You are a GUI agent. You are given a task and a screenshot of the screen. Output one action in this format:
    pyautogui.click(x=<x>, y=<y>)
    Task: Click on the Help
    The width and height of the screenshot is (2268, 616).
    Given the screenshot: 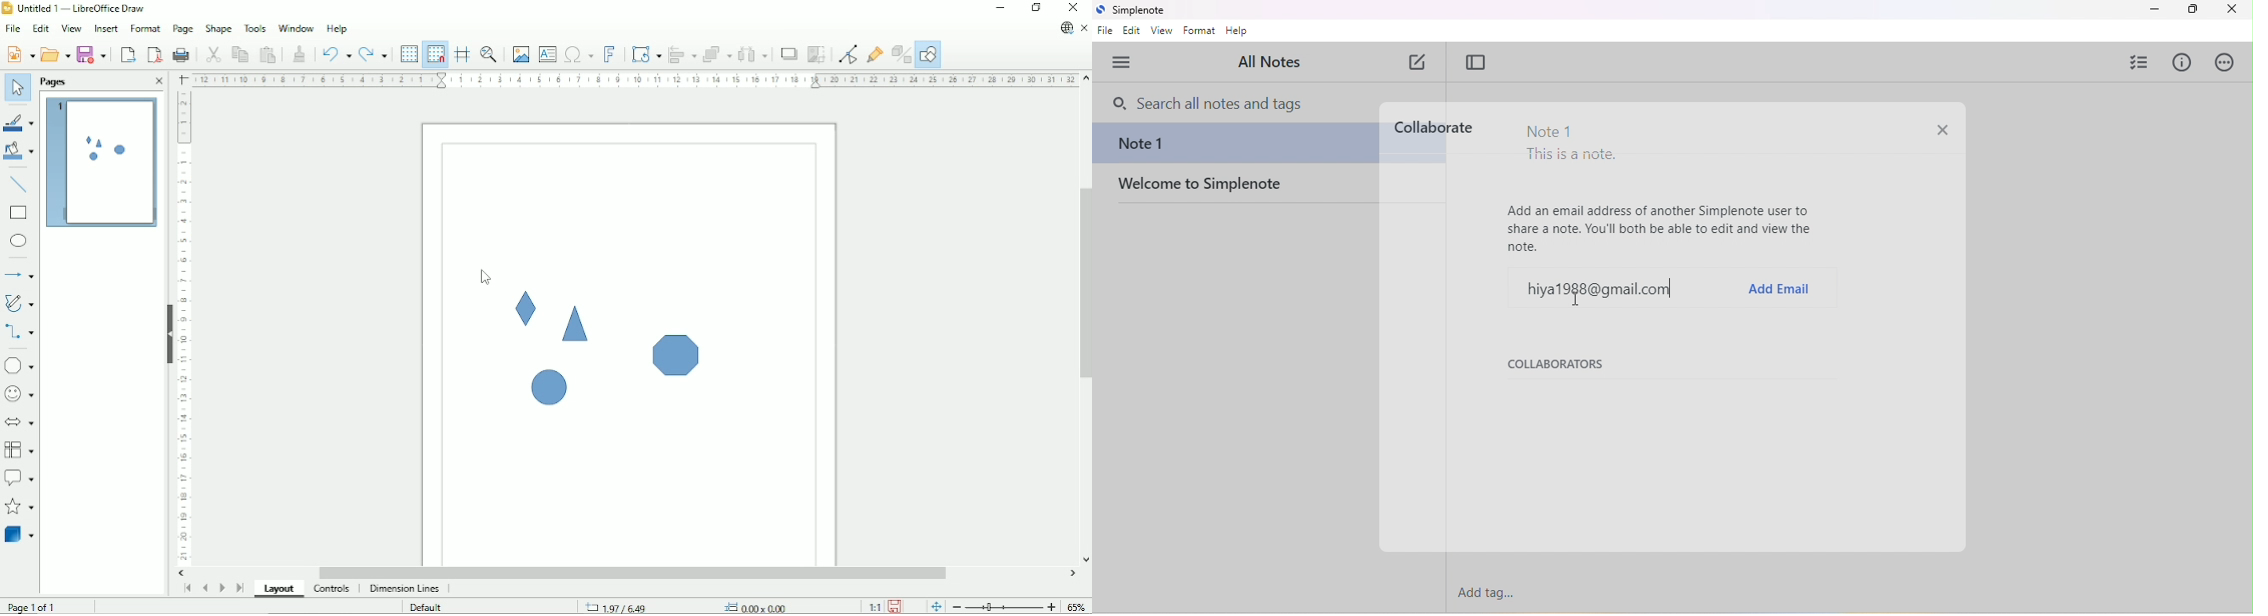 What is the action you would take?
    pyautogui.click(x=337, y=29)
    